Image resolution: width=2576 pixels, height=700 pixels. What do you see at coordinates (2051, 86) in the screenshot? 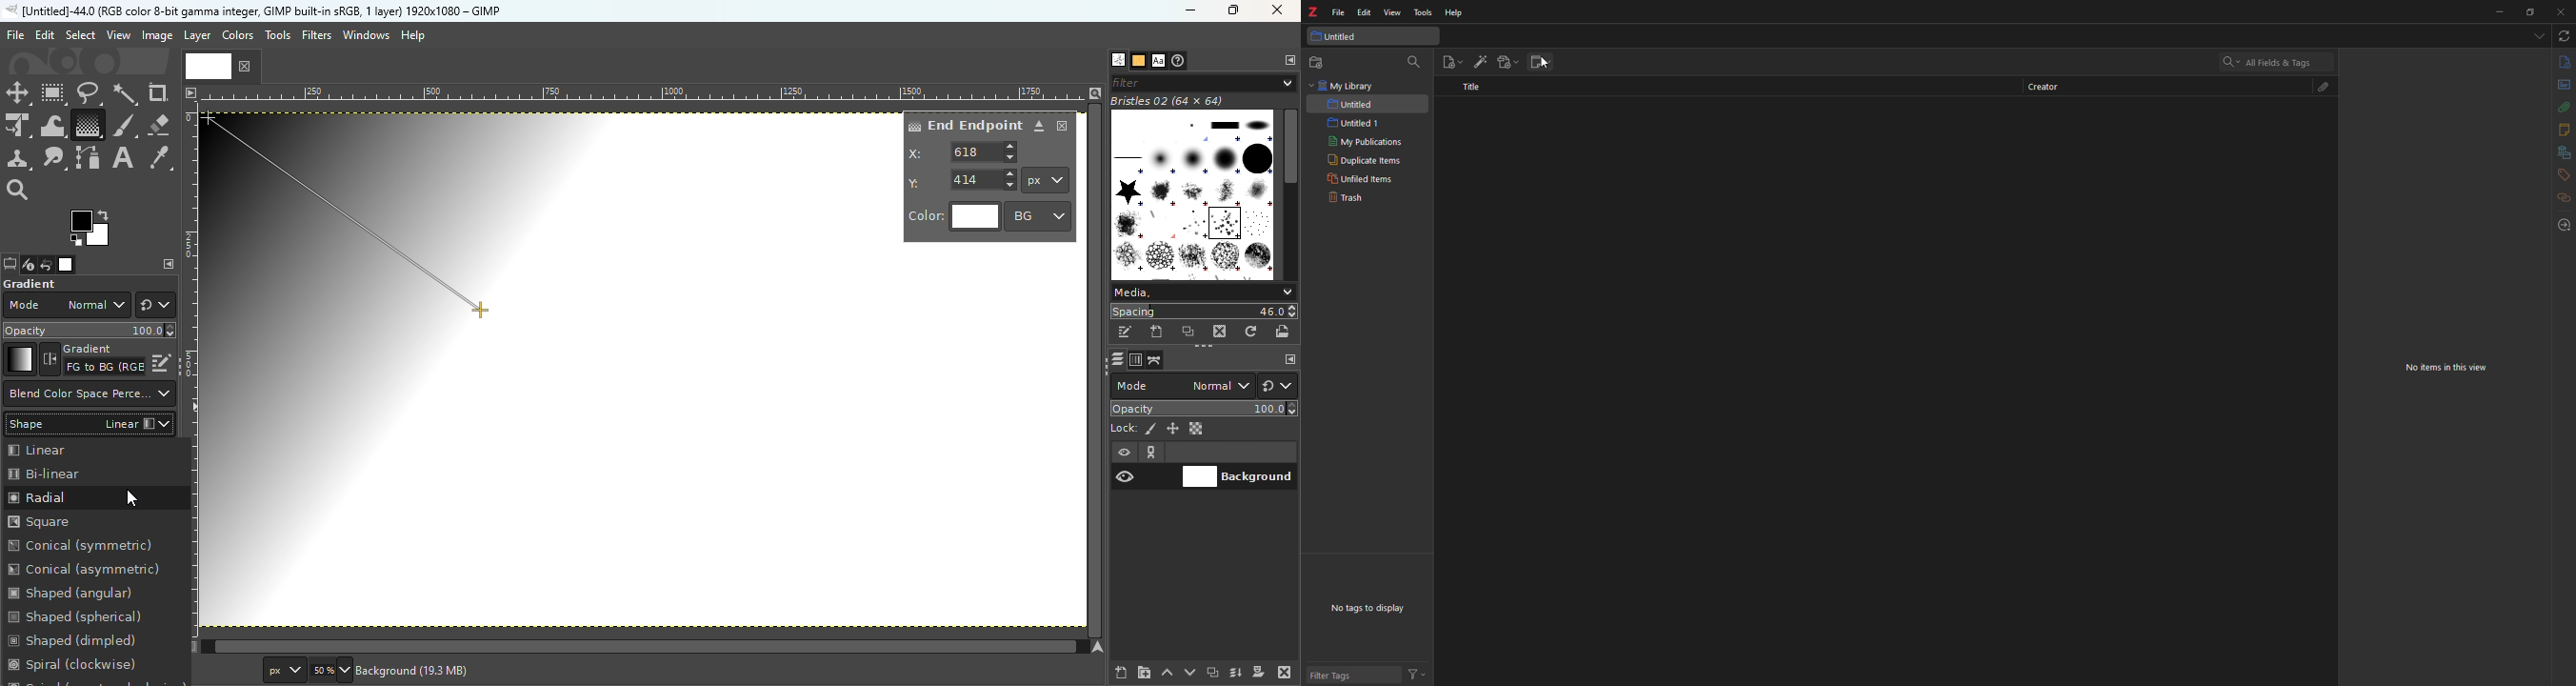
I see `creator` at bounding box center [2051, 86].